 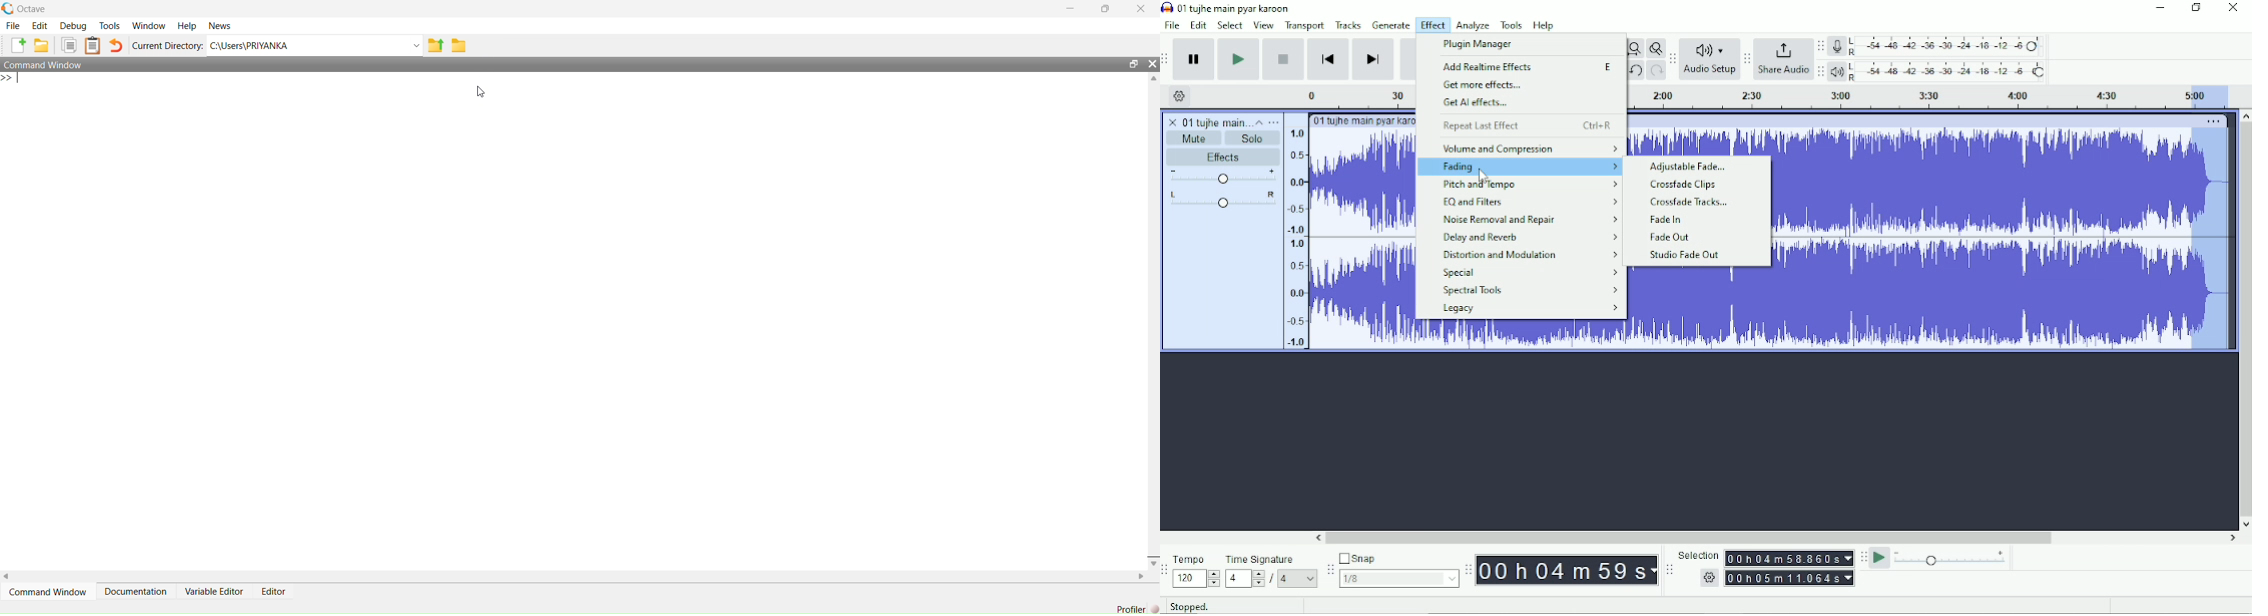 I want to click on Solo, so click(x=1253, y=139).